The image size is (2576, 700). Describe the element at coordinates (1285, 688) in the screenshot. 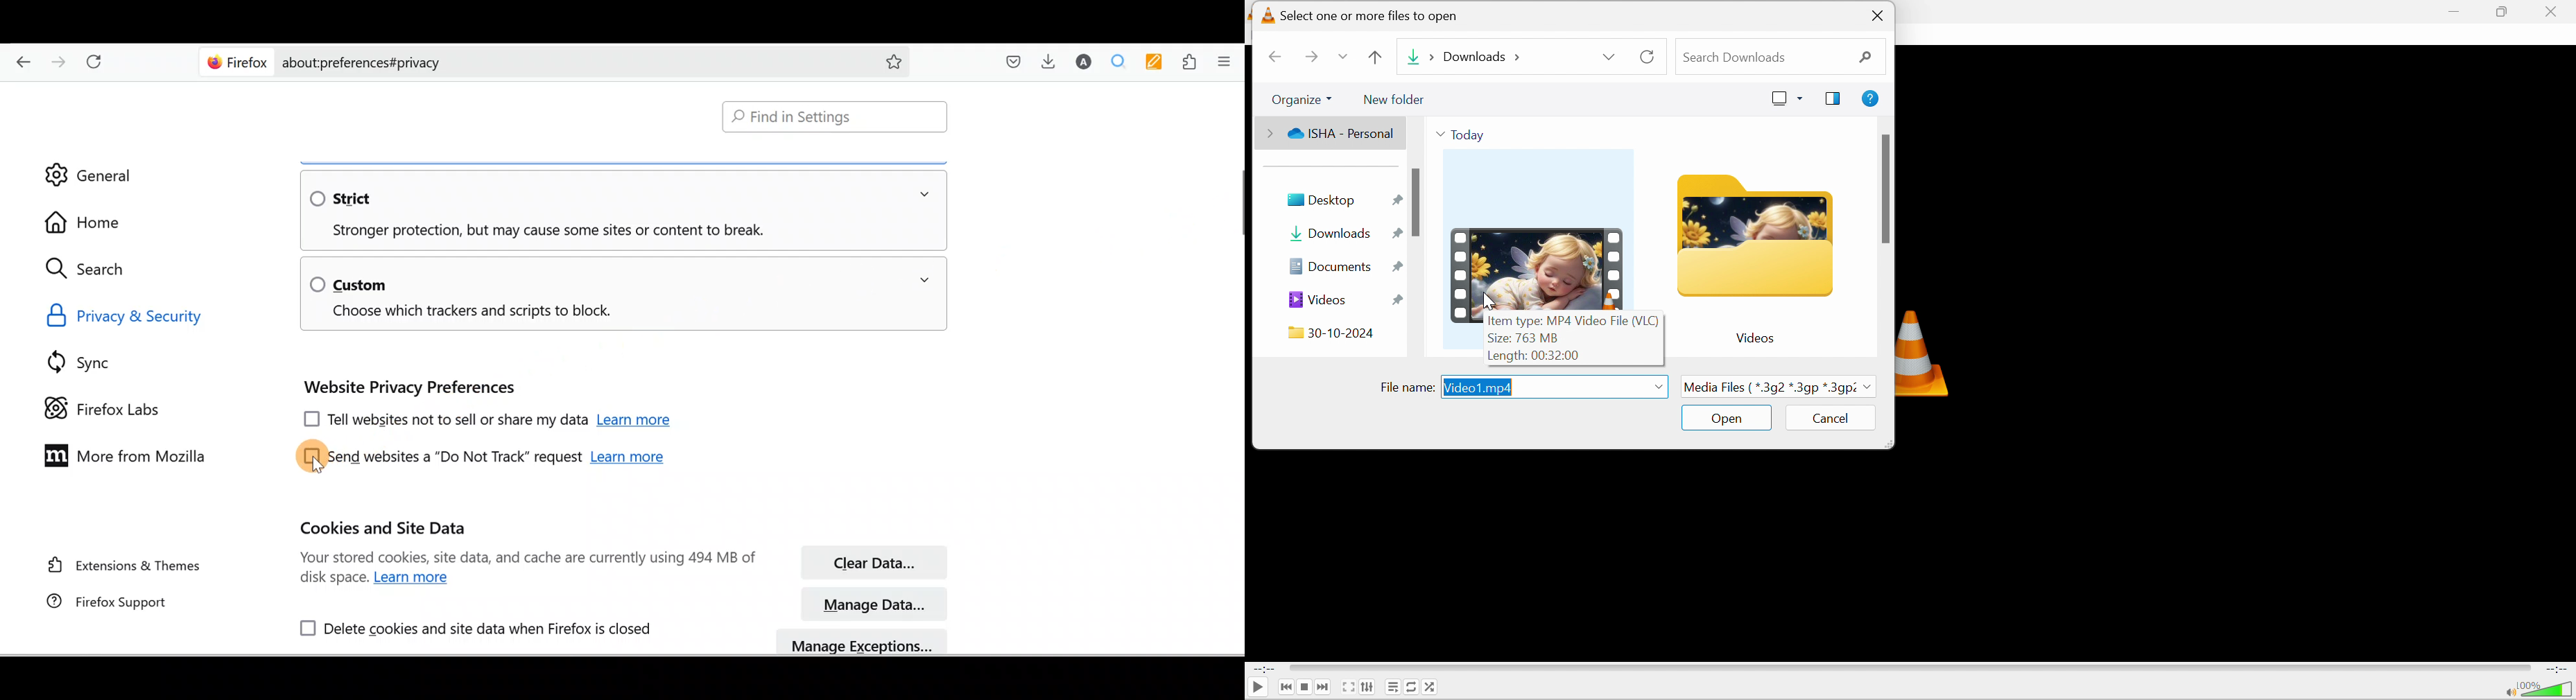

I see `Previous media in the playlist, skip backward when held` at that location.